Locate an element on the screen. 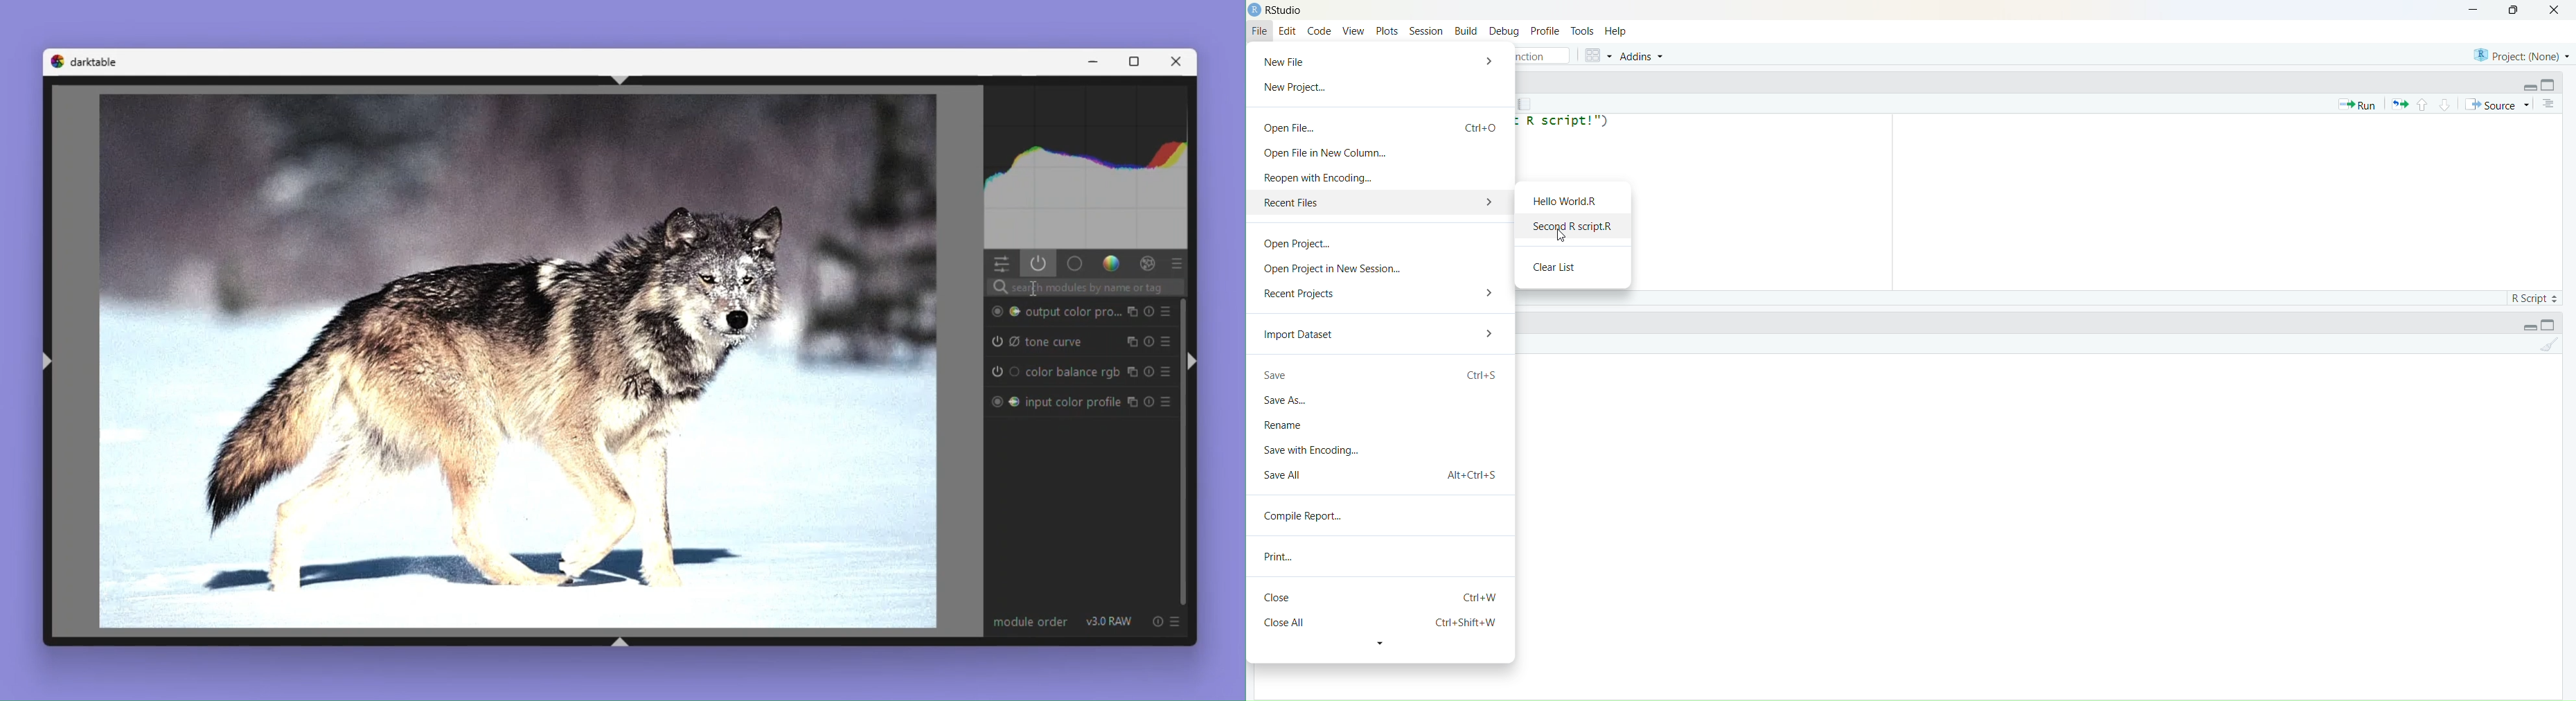 The width and height of the screenshot is (2576, 728). Minimize is located at coordinates (2470, 10).